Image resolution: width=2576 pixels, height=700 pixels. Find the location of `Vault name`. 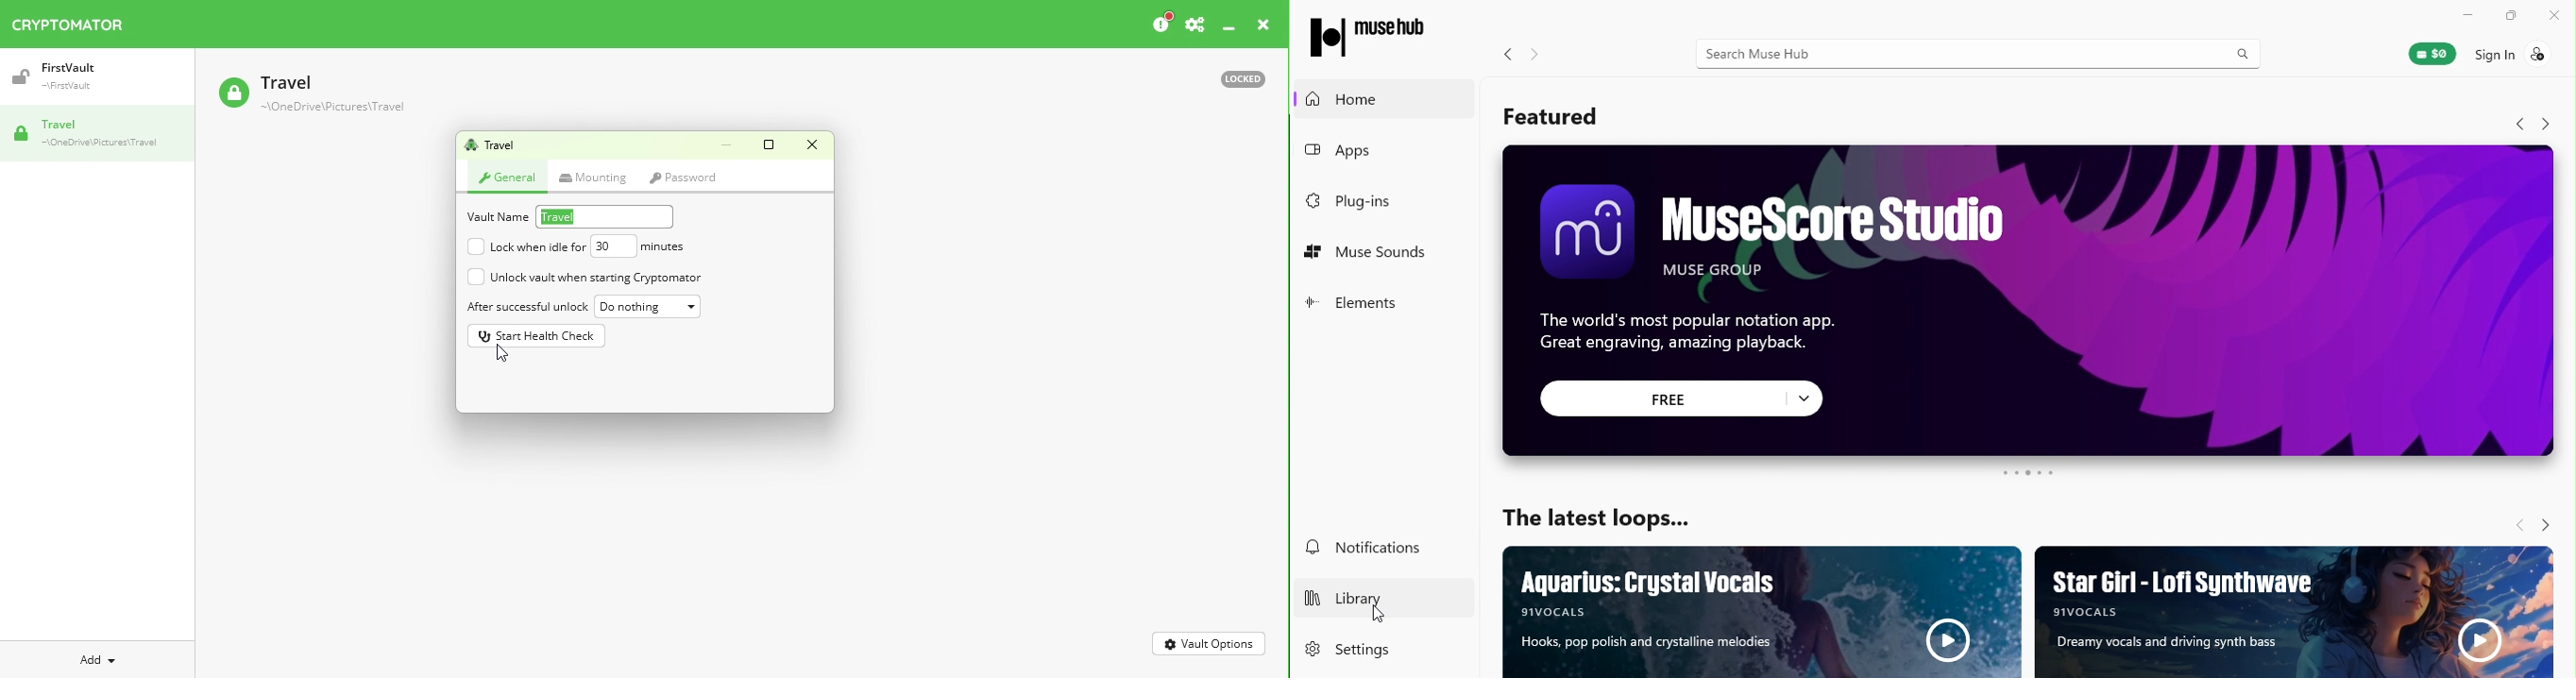

Vault name is located at coordinates (496, 218).